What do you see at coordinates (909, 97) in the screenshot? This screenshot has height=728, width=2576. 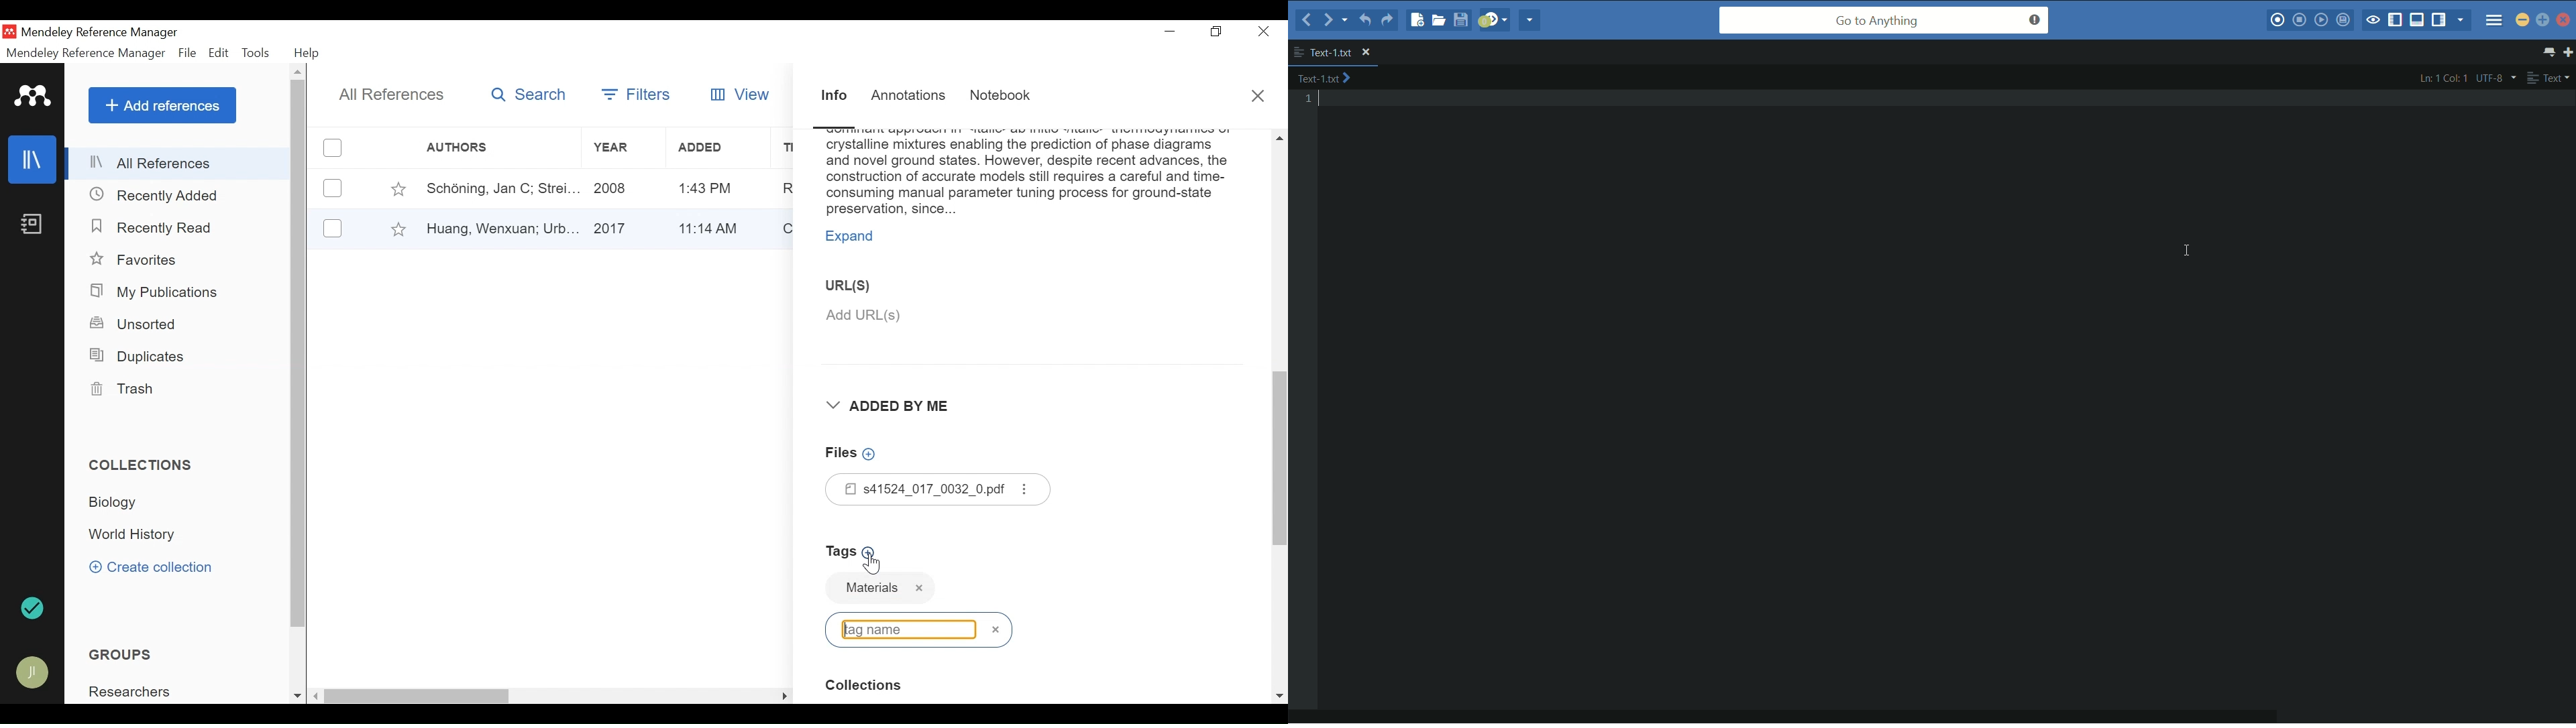 I see `Annotations` at bounding box center [909, 97].